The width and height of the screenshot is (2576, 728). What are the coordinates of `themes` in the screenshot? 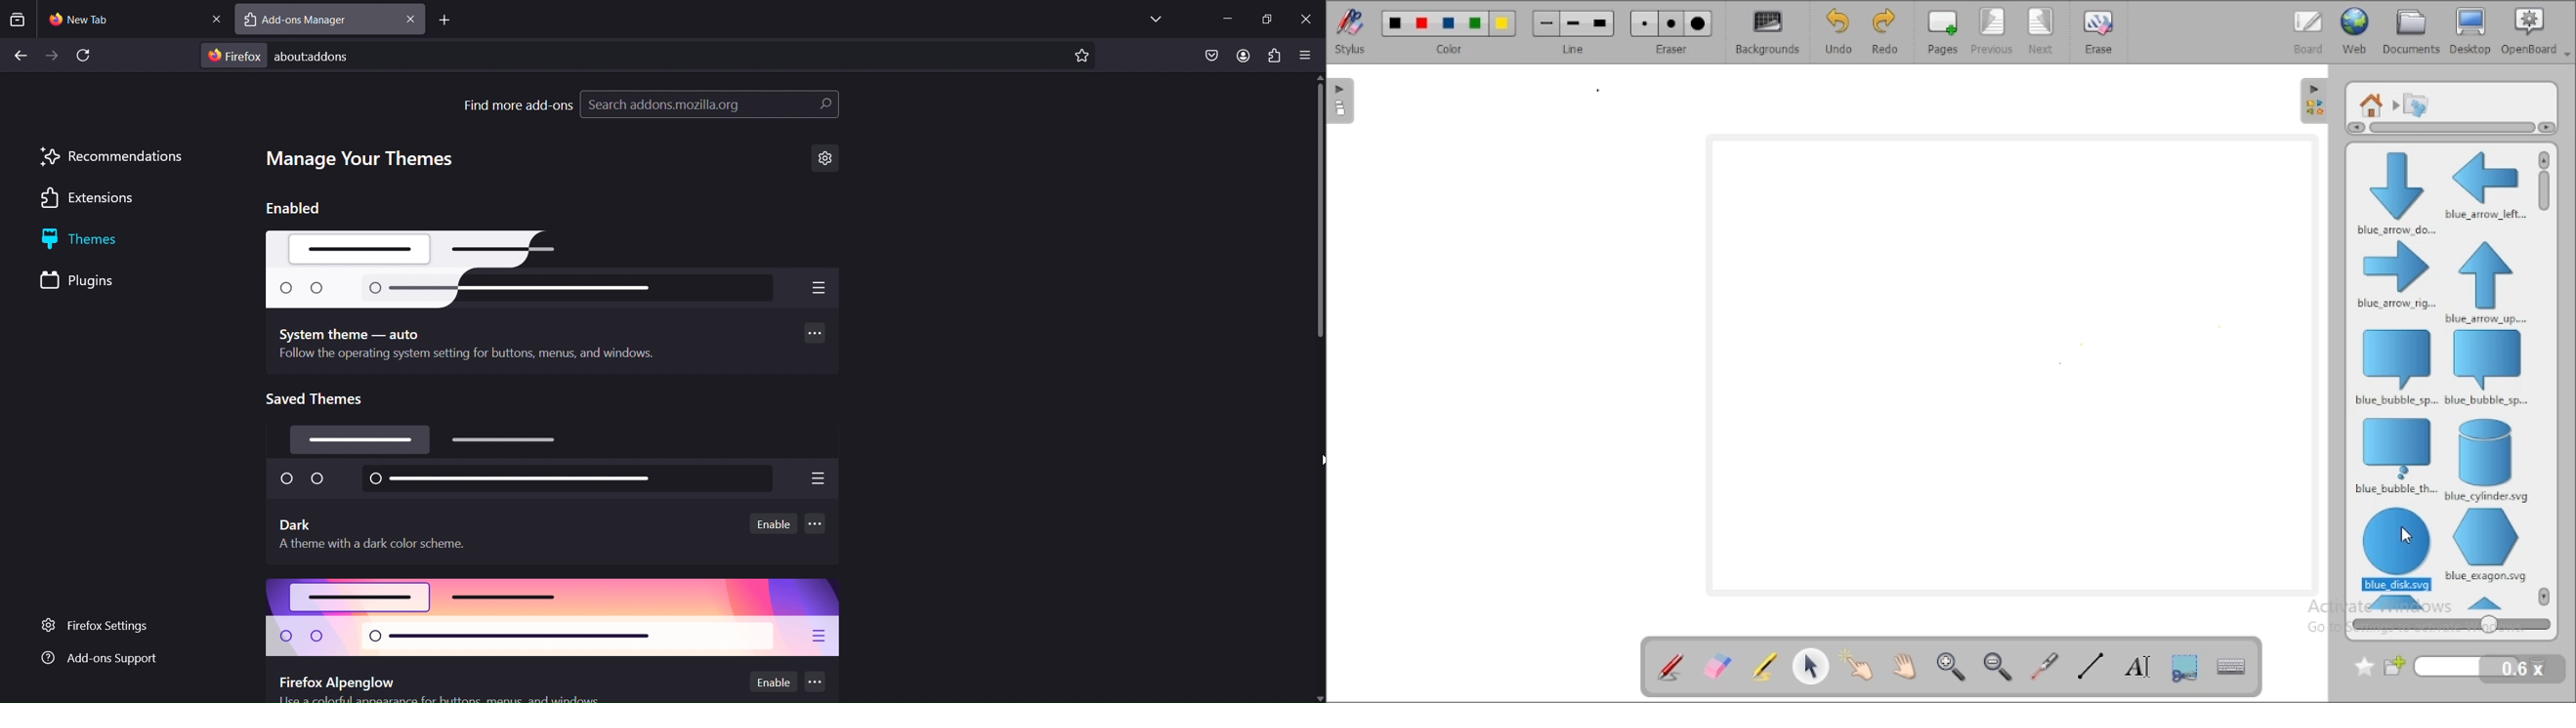 It's located at (98, 241).